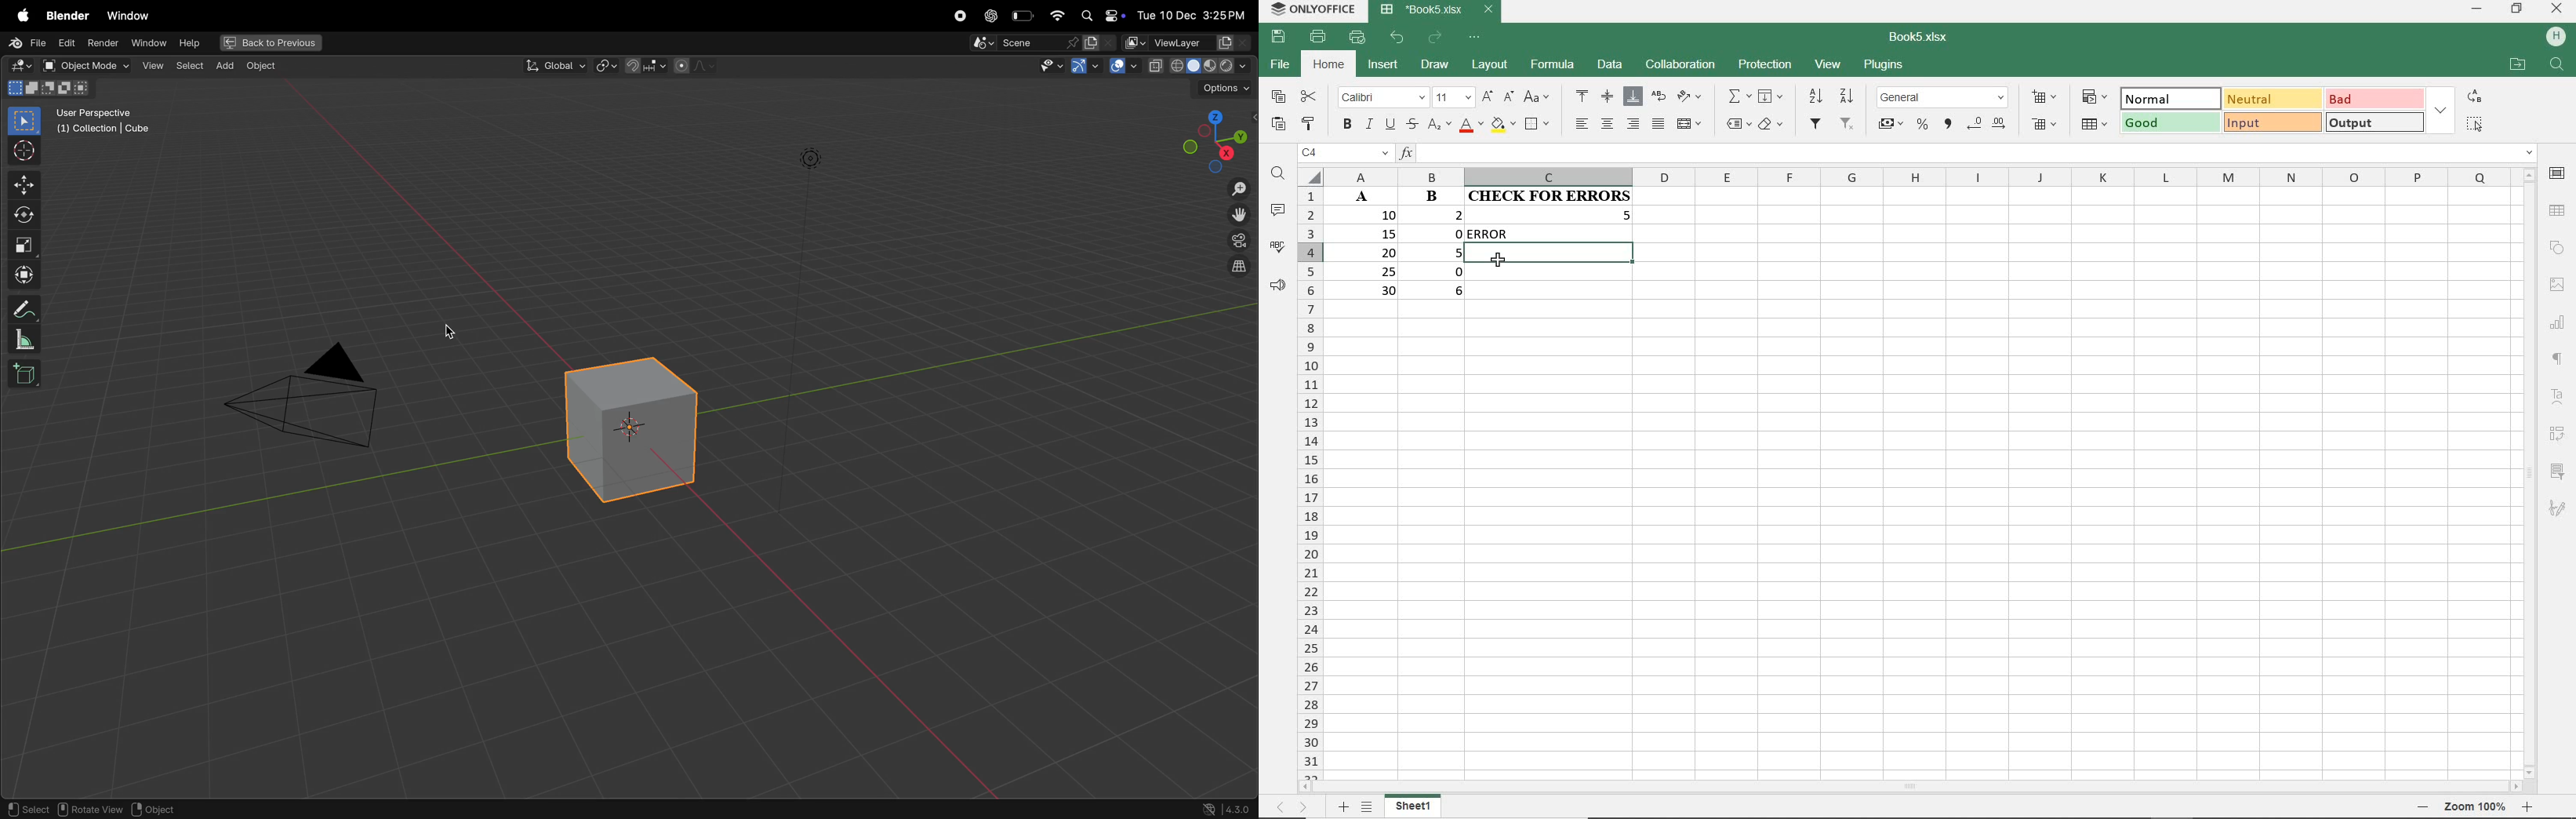 This screenshot has height=840, width=2576. I want to click on NUMBER FORMAT, so click(1942, 98).